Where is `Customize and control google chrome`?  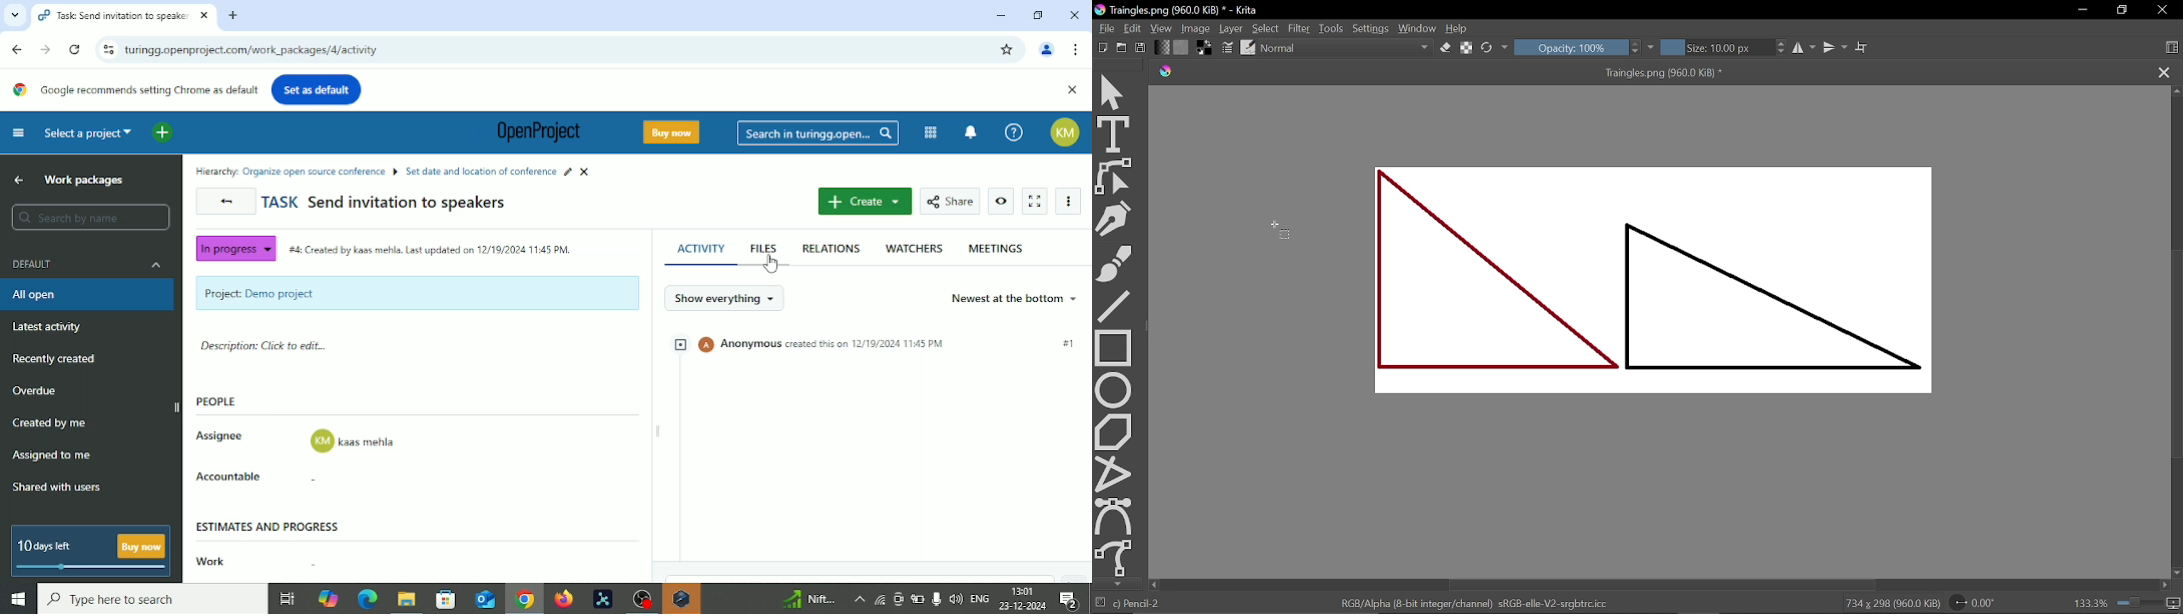
Customize and control google chrome is located at coordinates (1078, 49).